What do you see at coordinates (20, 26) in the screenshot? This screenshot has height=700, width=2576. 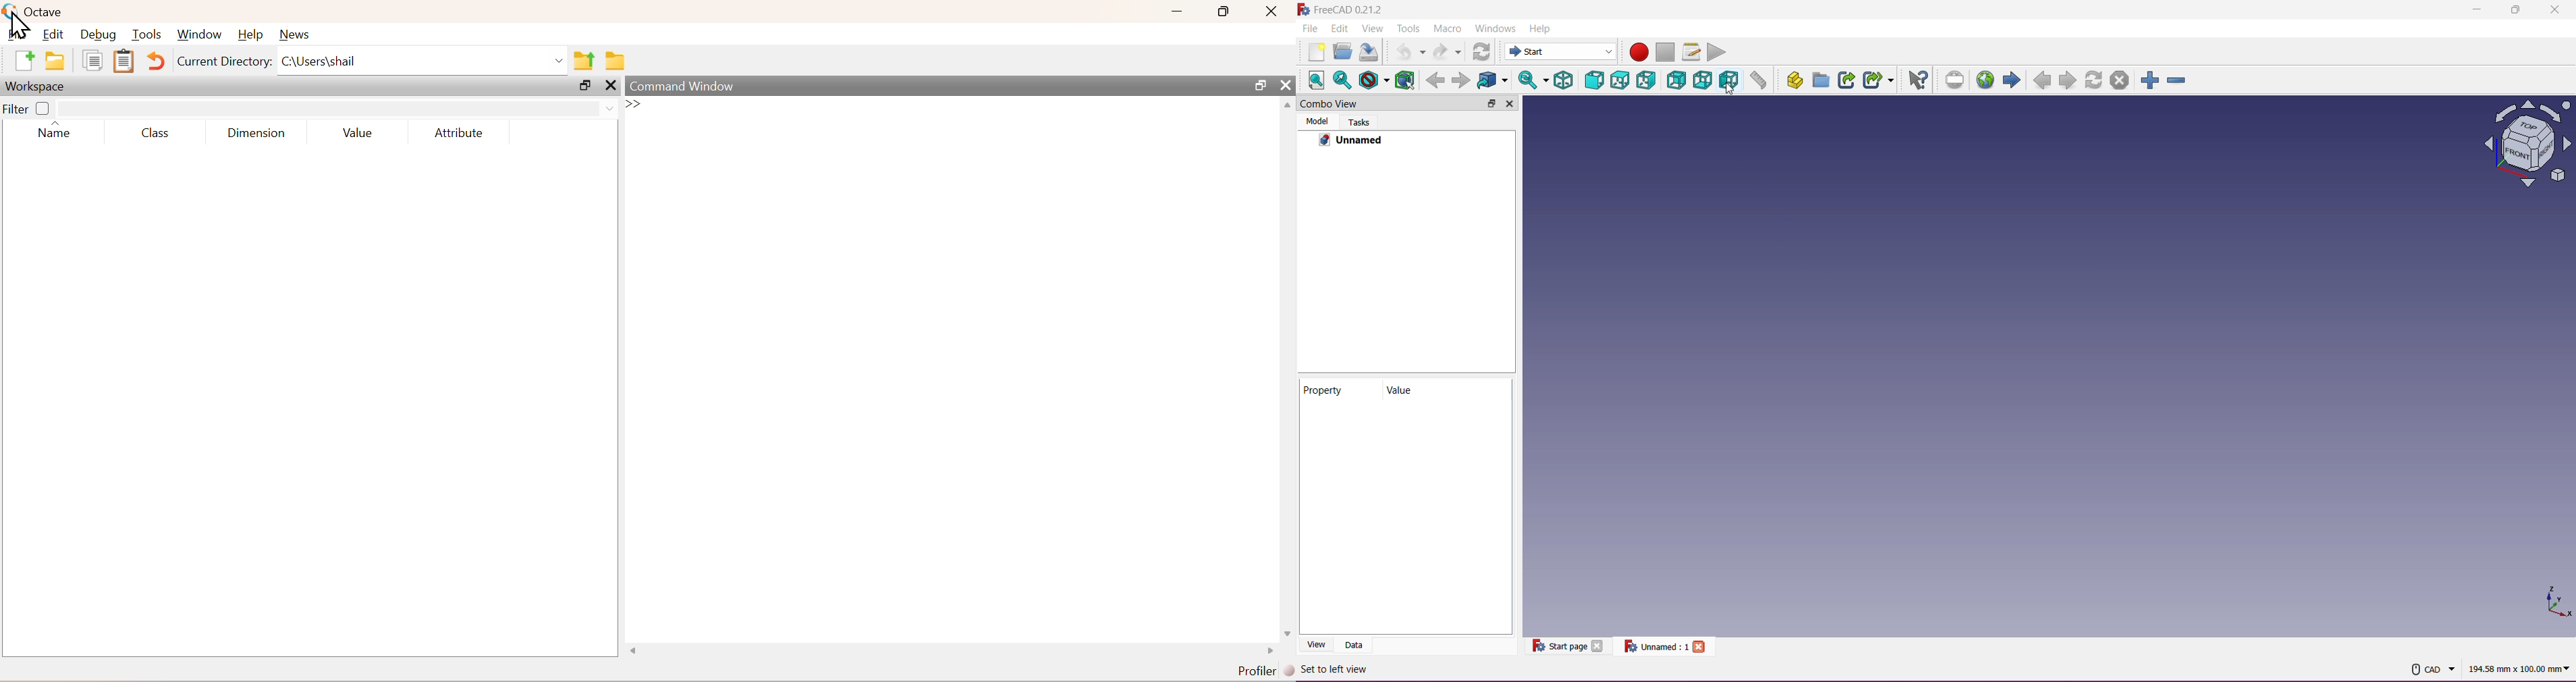 I see `cursor` at bounding box center [20, 26].